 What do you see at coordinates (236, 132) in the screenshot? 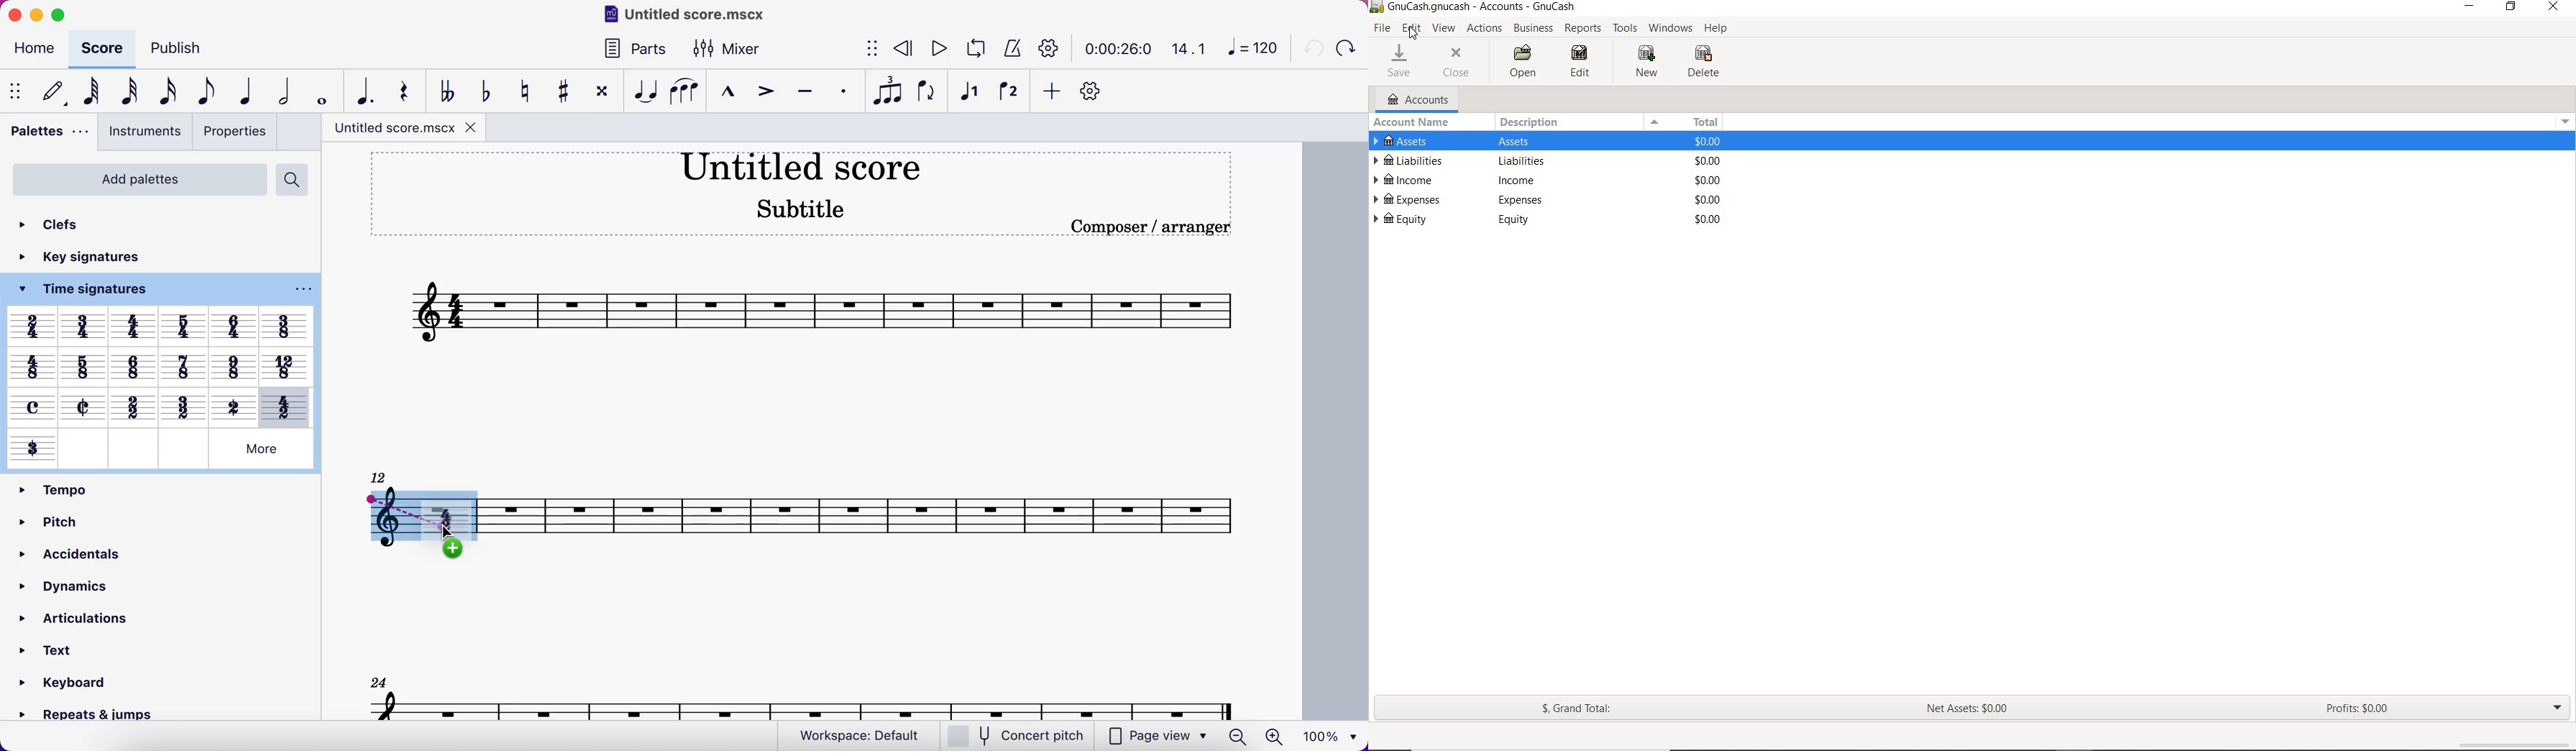
I see `properties` at bounding box center [236, 132].